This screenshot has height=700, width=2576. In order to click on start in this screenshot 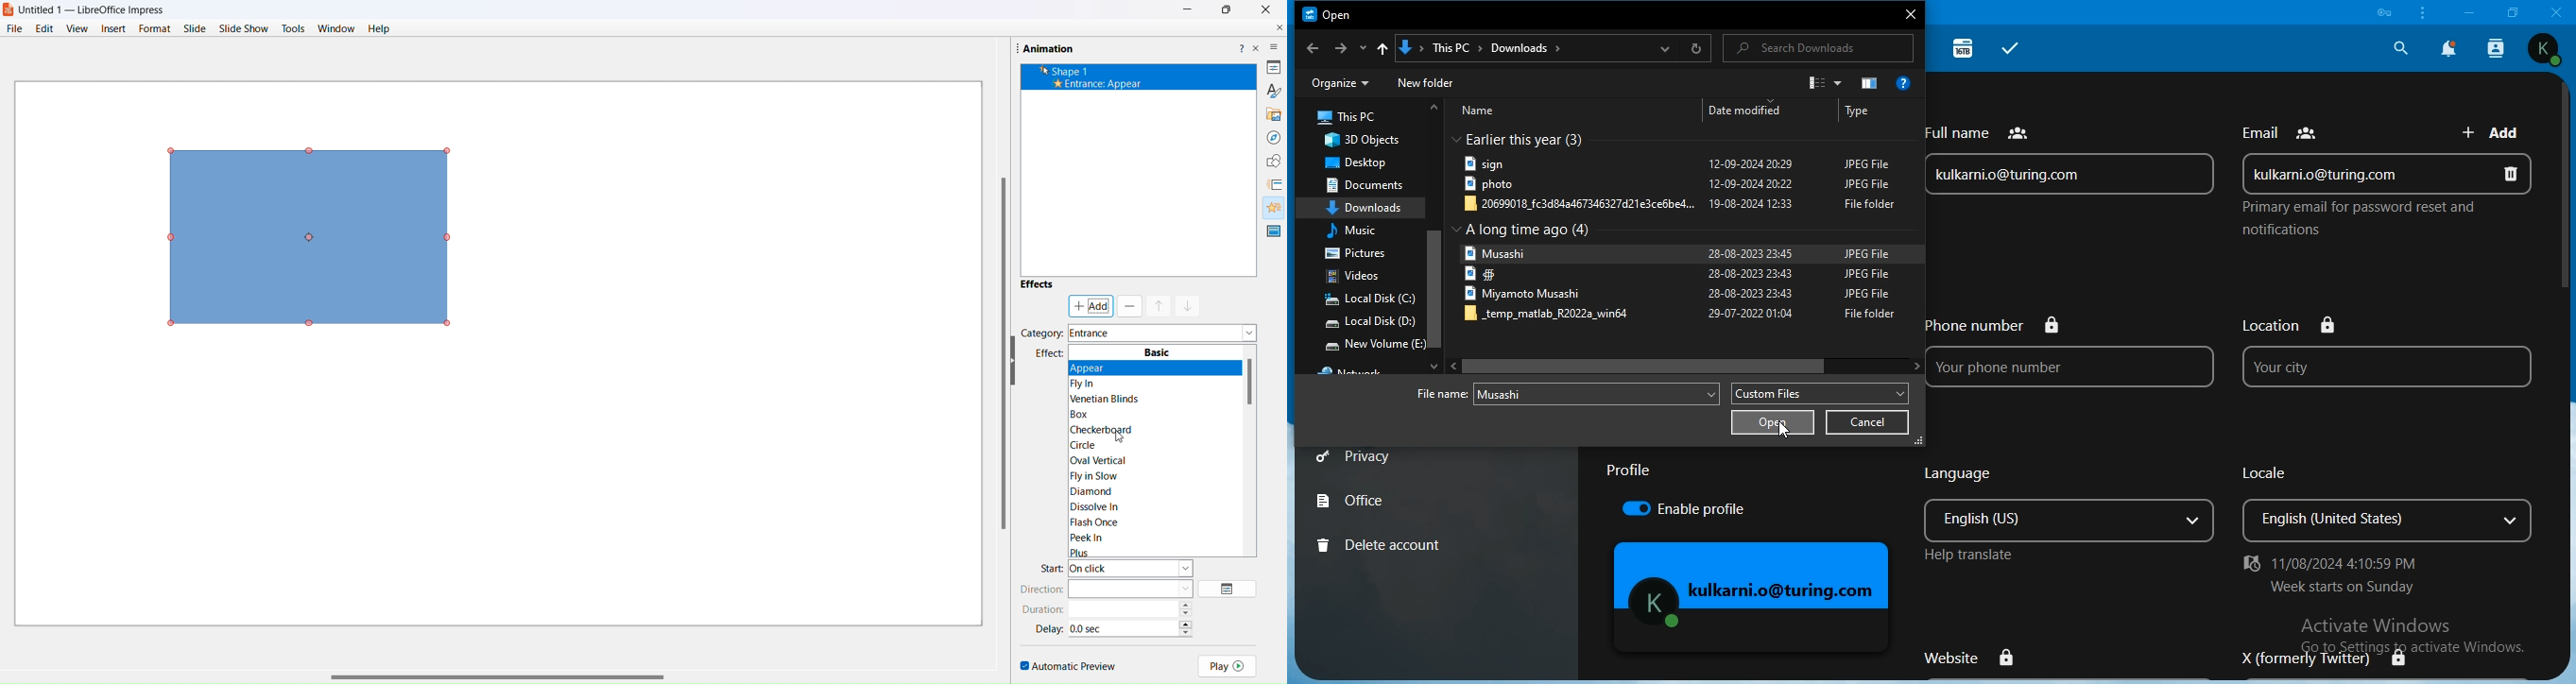, I will do `click(1052, 567)`.